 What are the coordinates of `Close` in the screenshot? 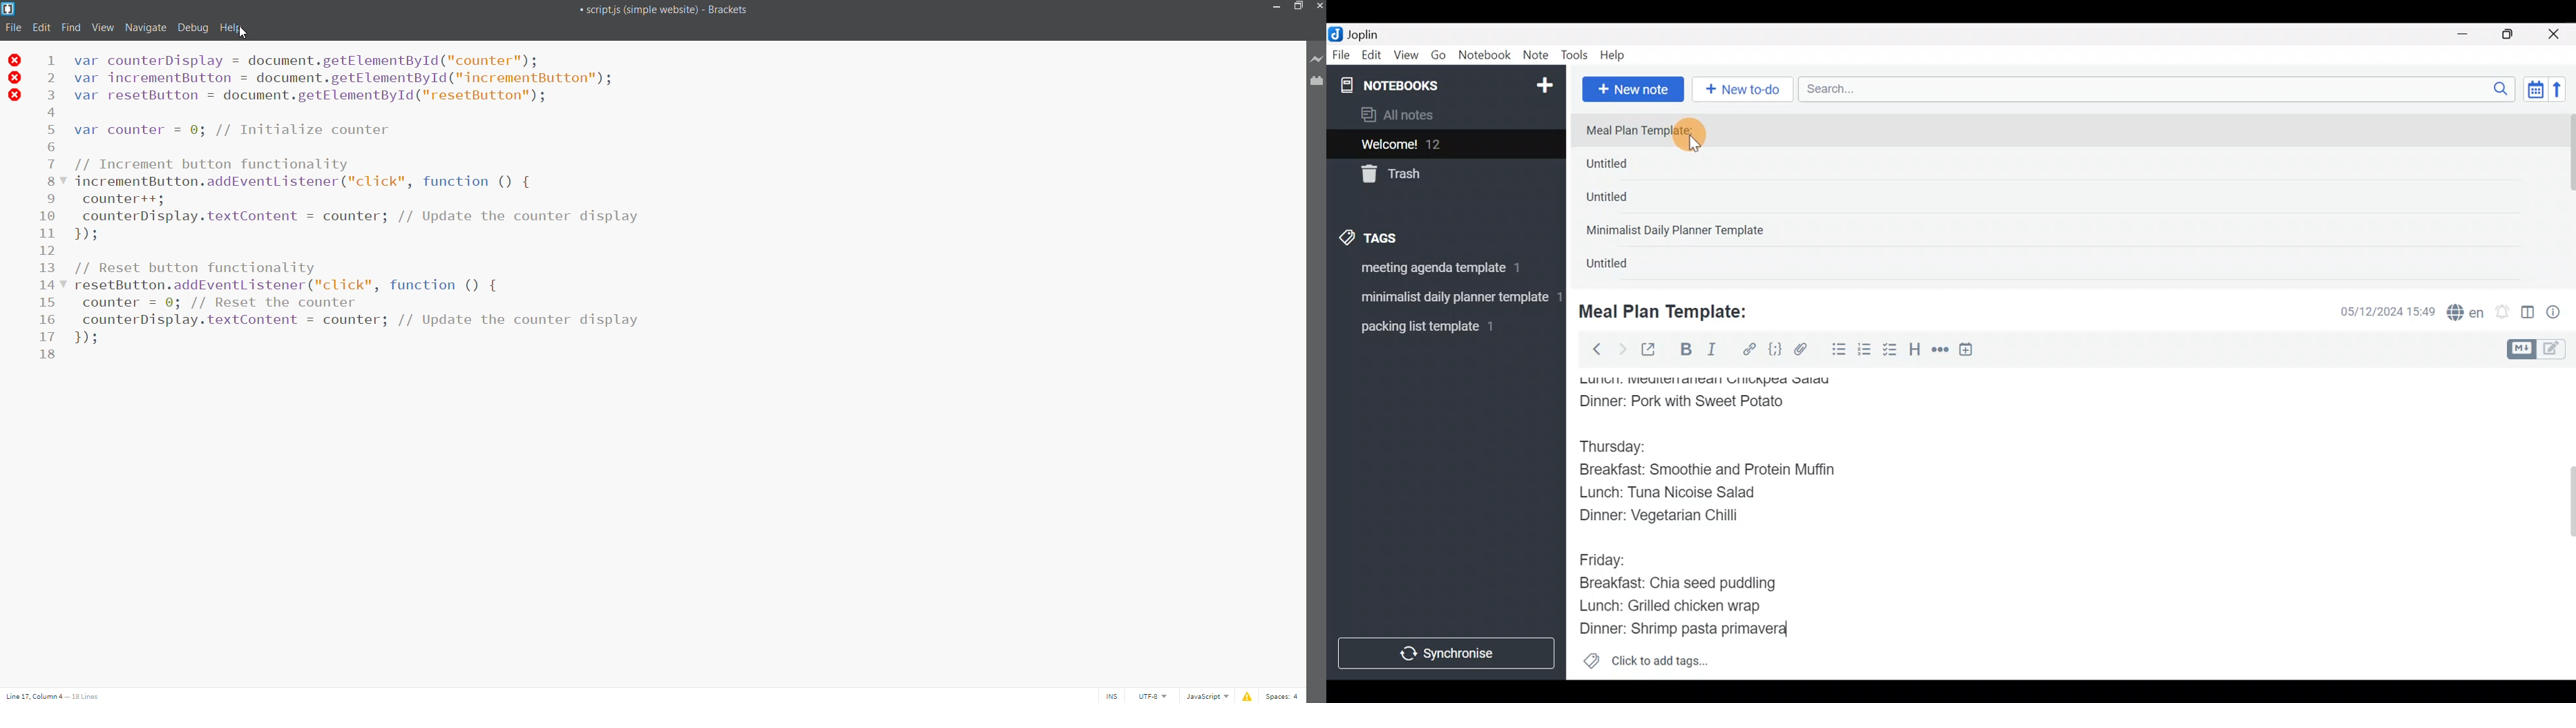 It's located at (2556, 35).